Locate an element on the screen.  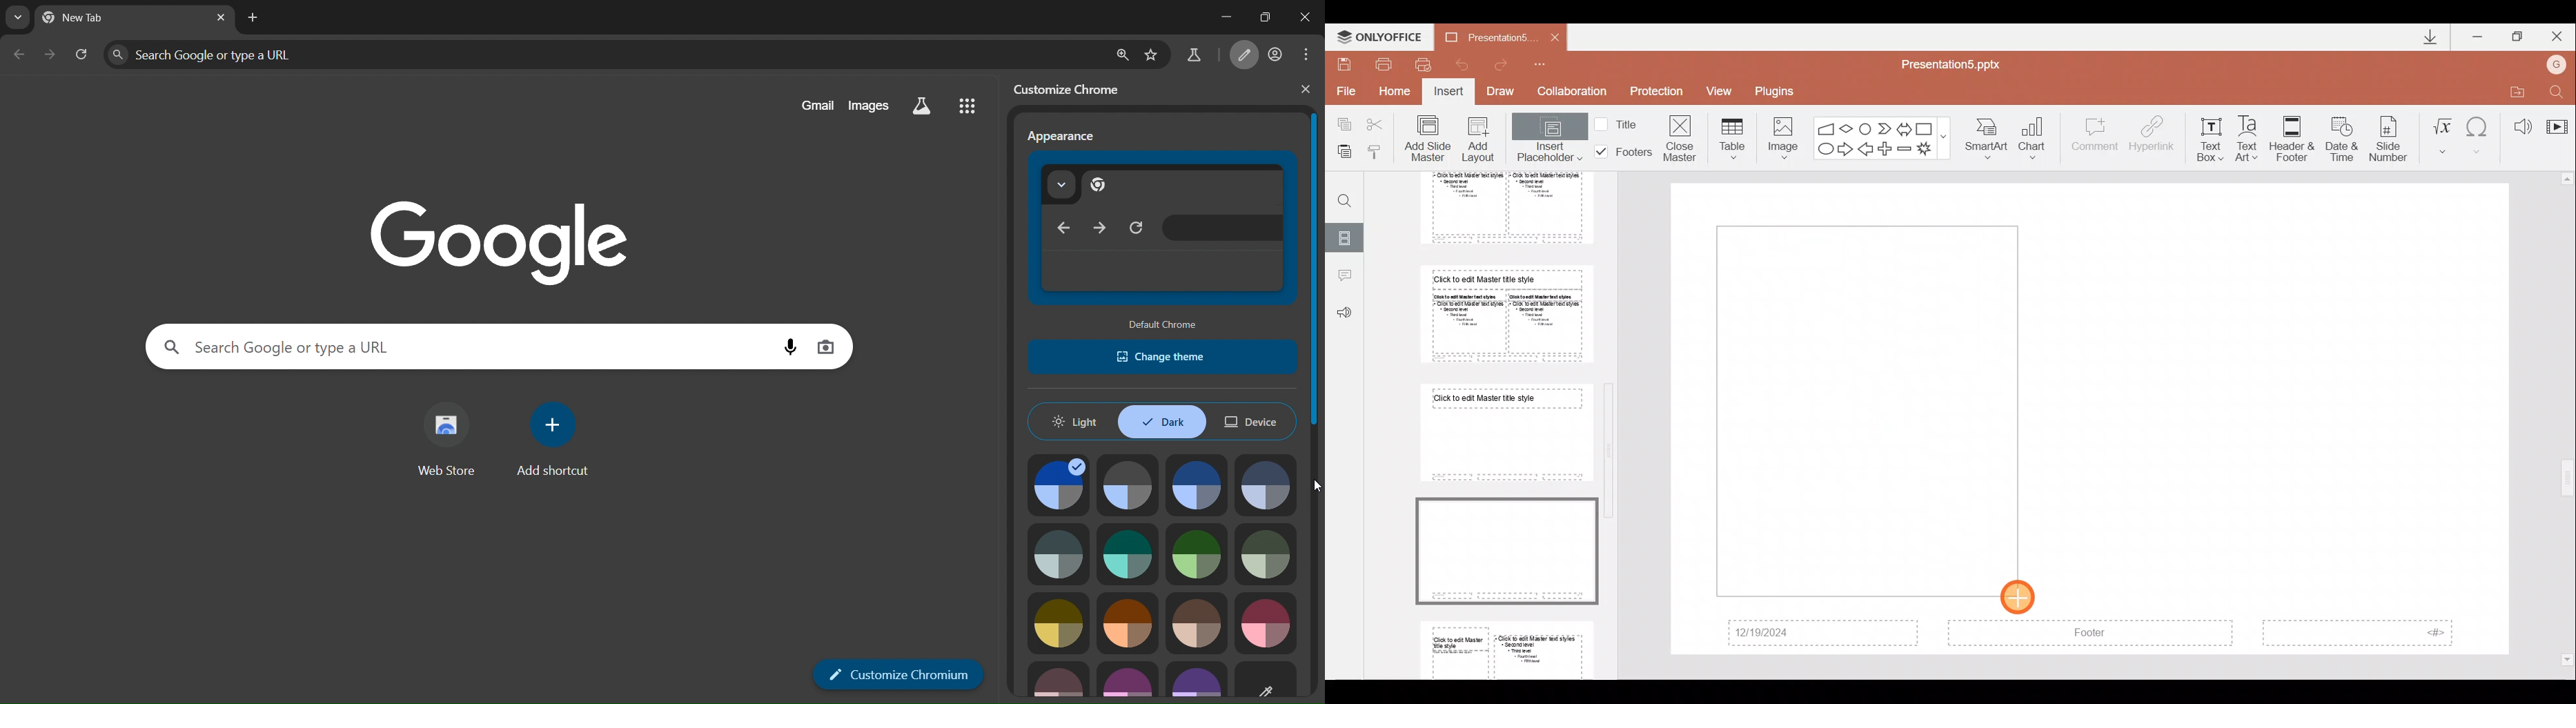
theme is located at coordinates (1266, 555).